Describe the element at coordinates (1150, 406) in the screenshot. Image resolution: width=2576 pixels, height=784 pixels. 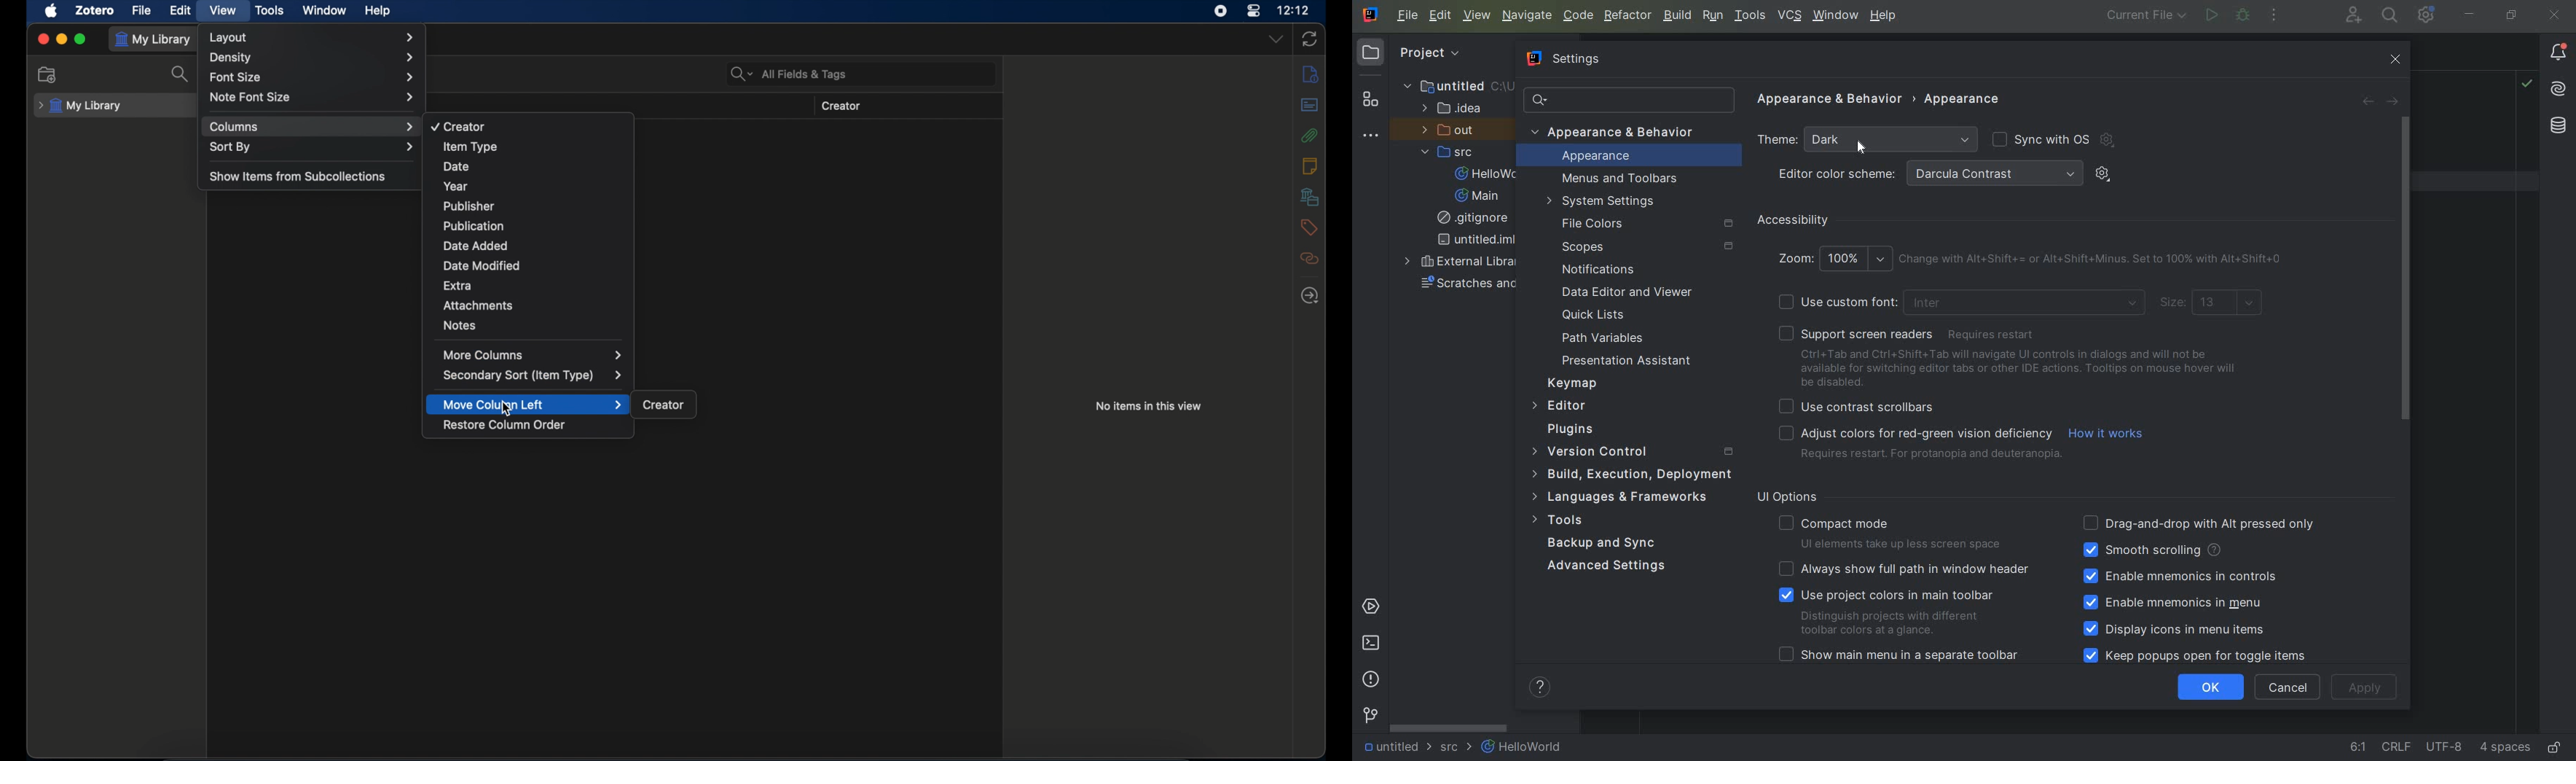
I see `no item in this view` at that location.